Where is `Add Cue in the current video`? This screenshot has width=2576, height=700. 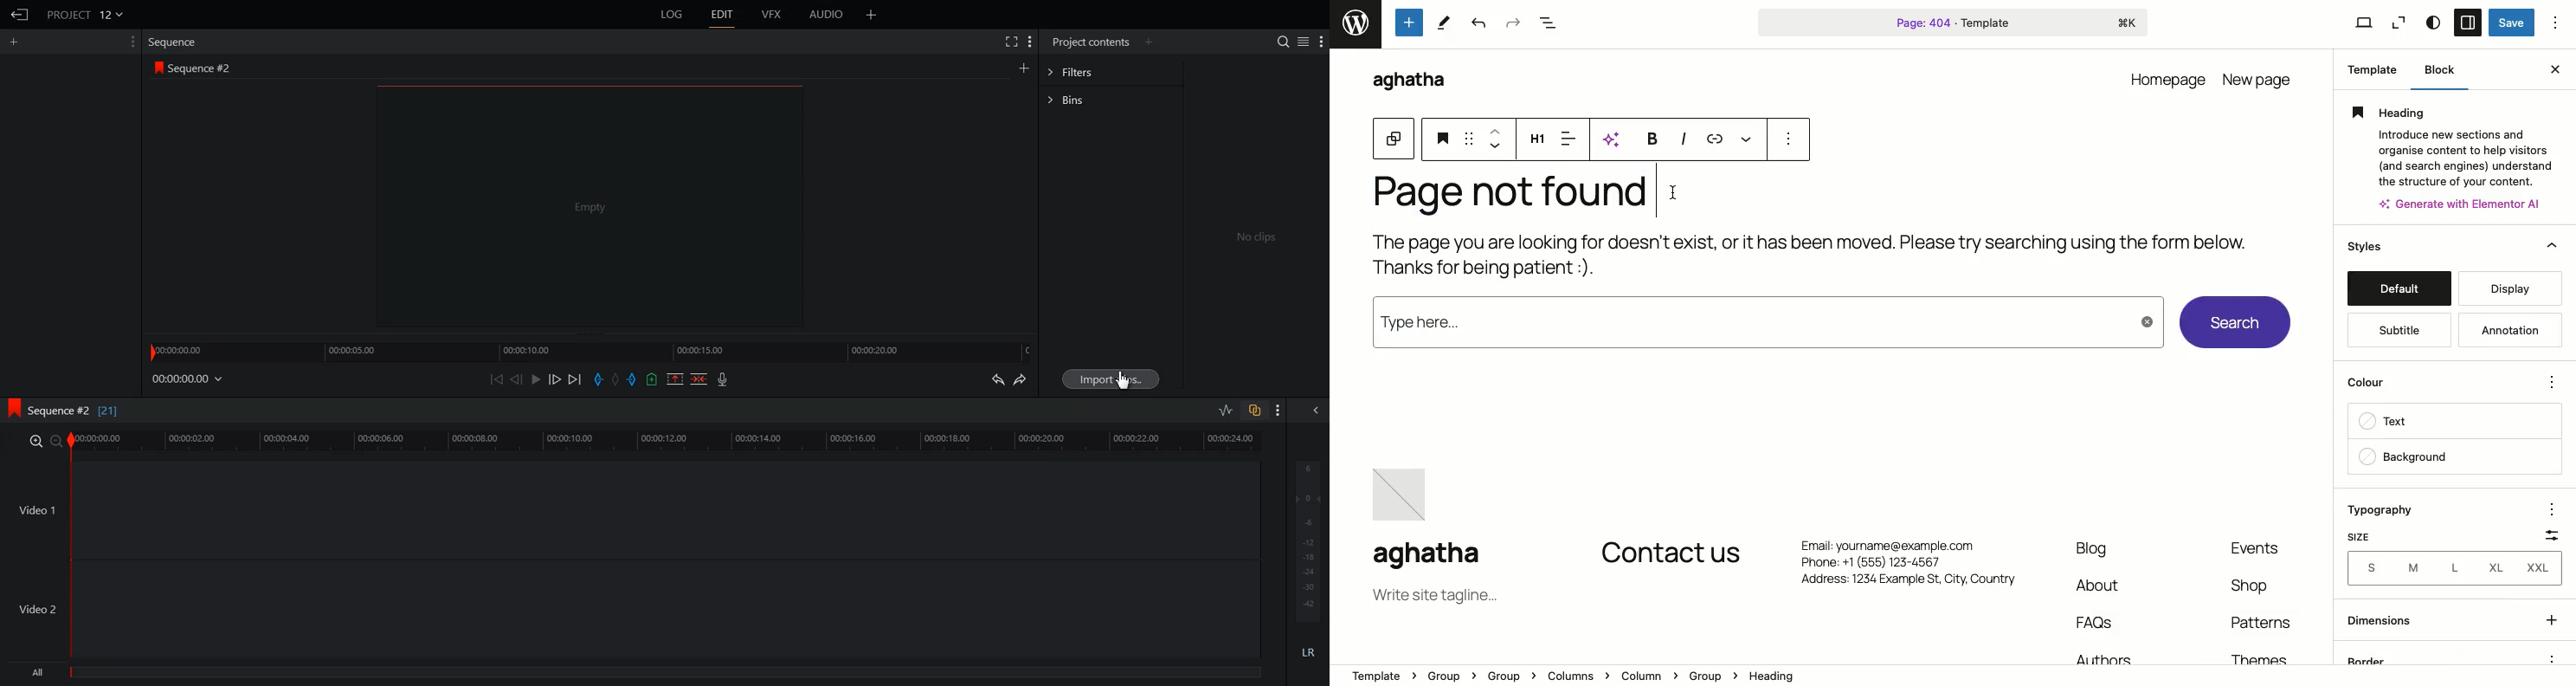 Add Cue in the current video is located at coordinates (652, 378).